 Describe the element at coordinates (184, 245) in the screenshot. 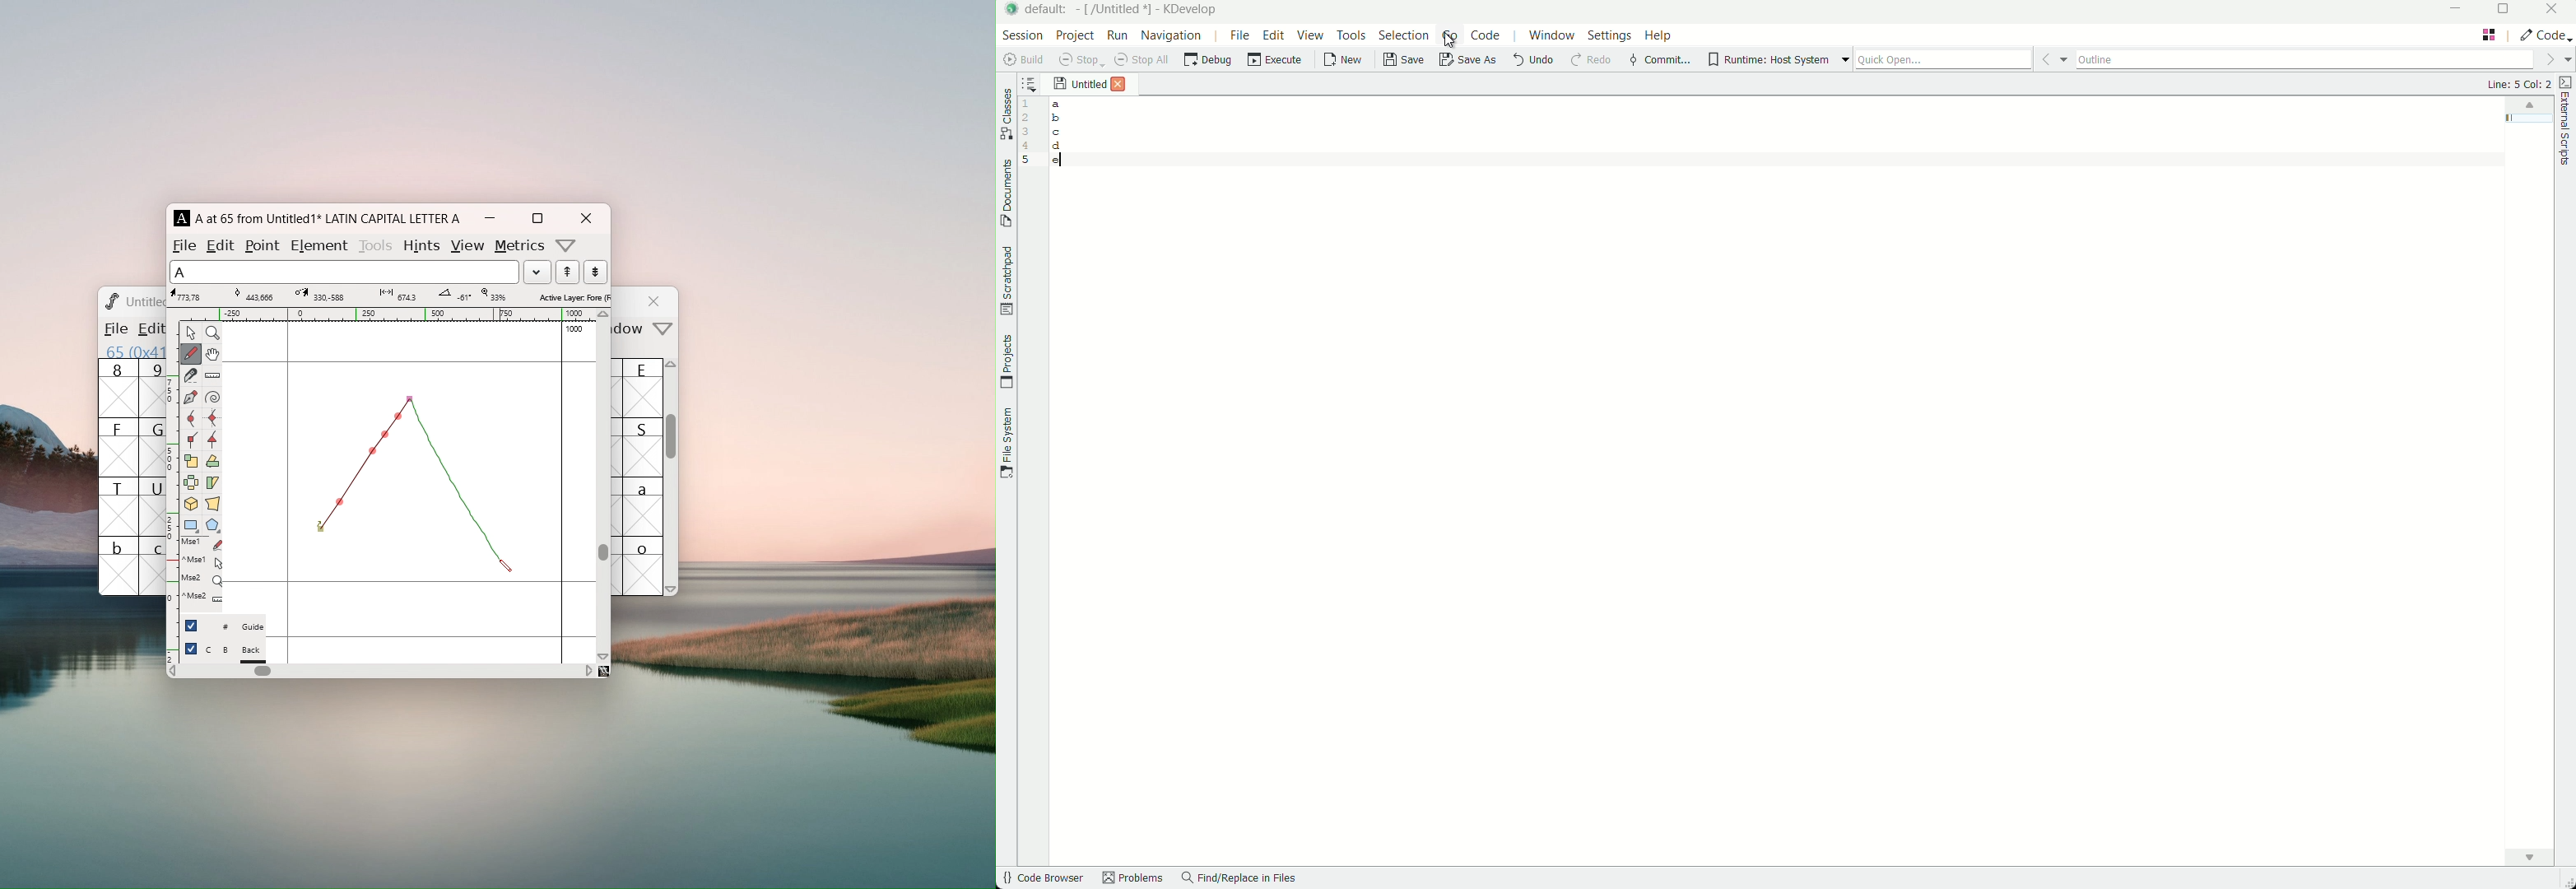

I see `file` at that location.